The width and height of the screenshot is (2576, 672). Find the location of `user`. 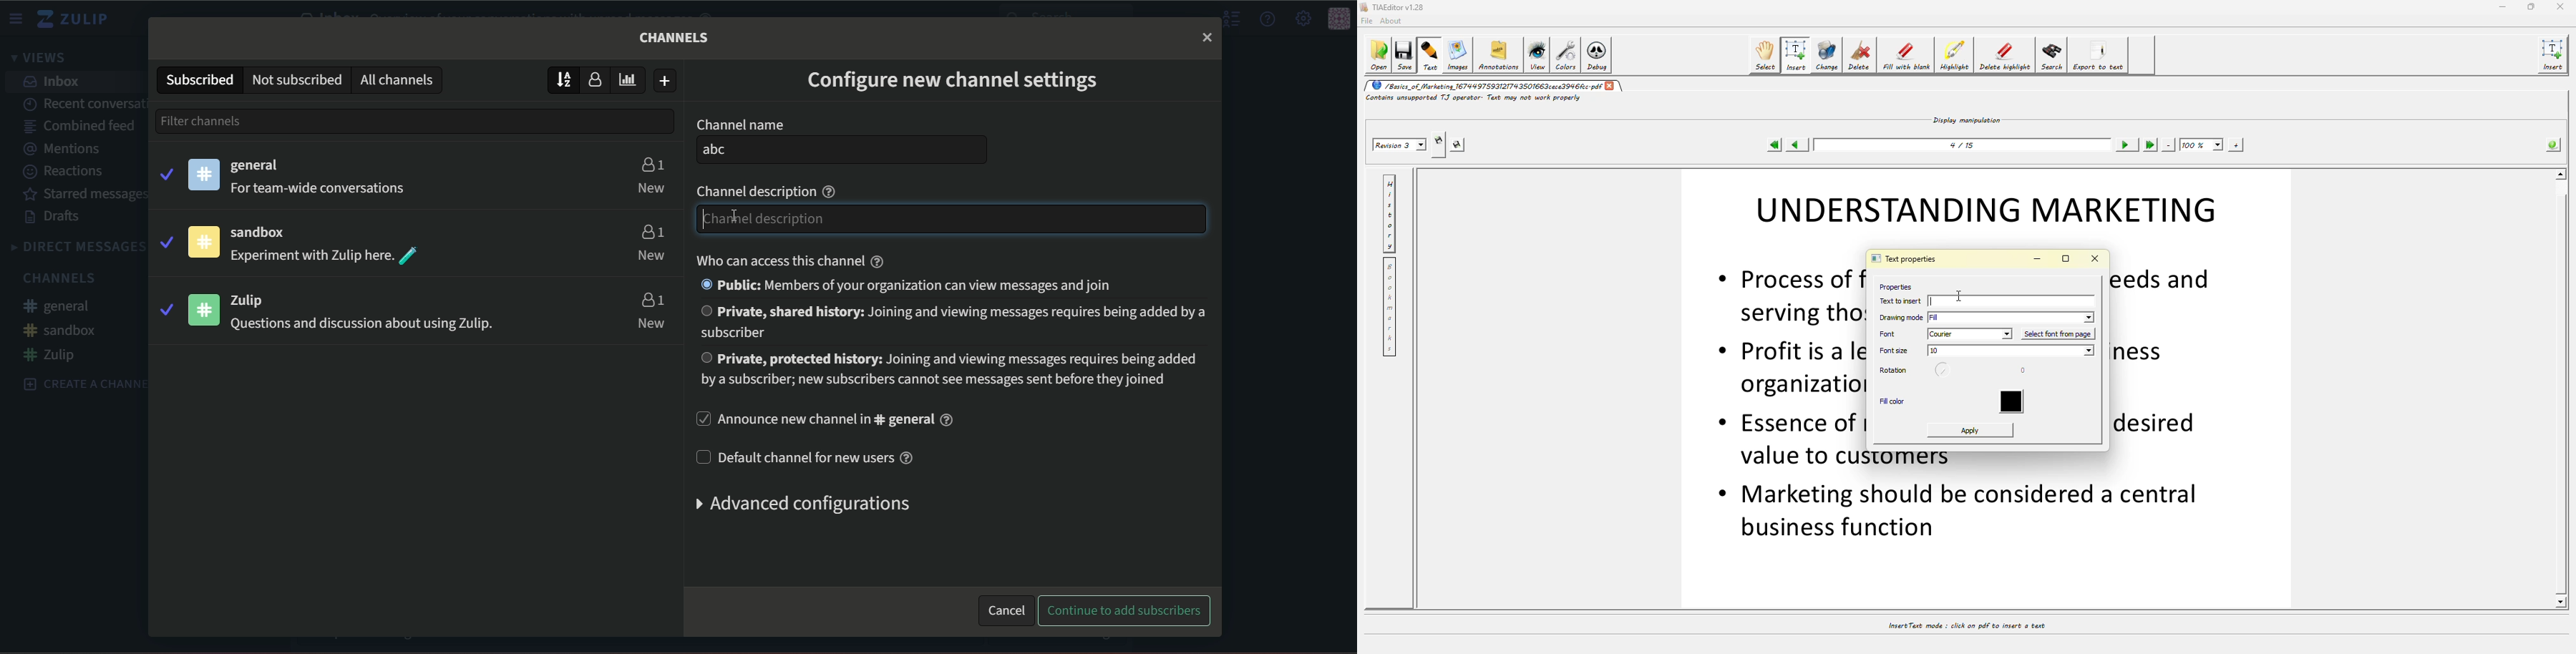

user is located at coordinates (599, 81).